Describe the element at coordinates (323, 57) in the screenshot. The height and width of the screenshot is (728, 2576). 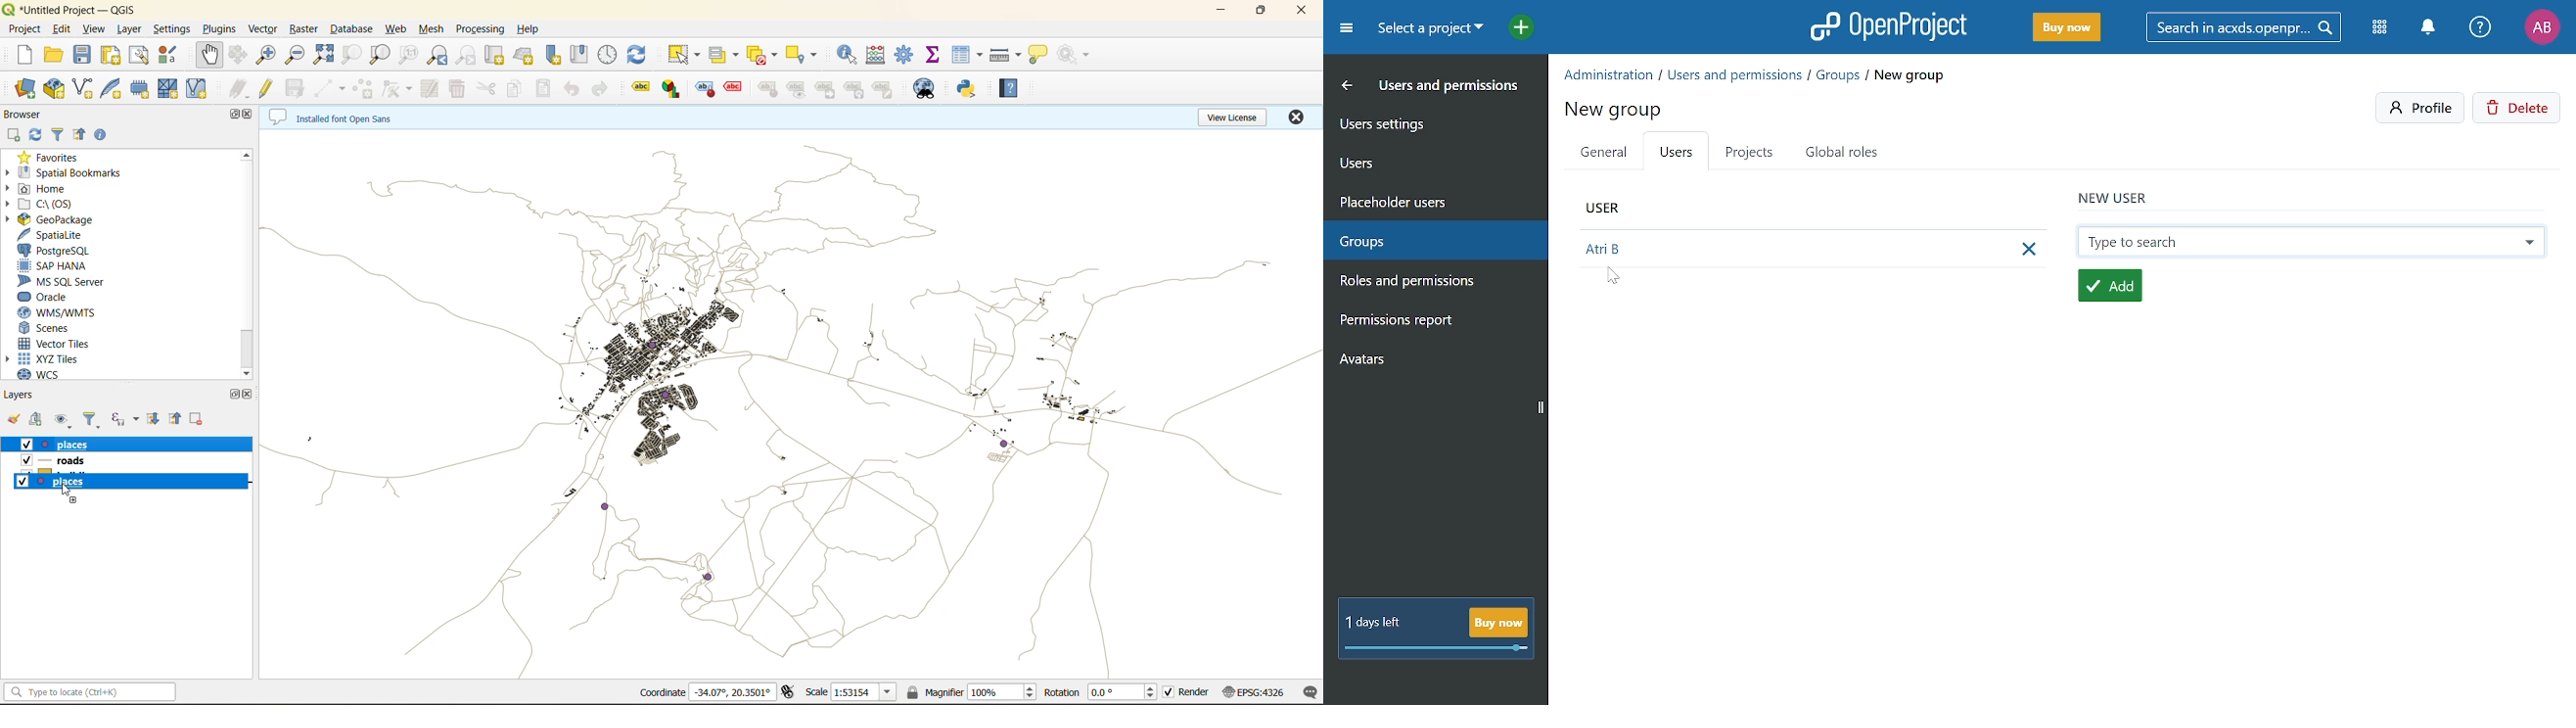
I see `zoom full` at that location.